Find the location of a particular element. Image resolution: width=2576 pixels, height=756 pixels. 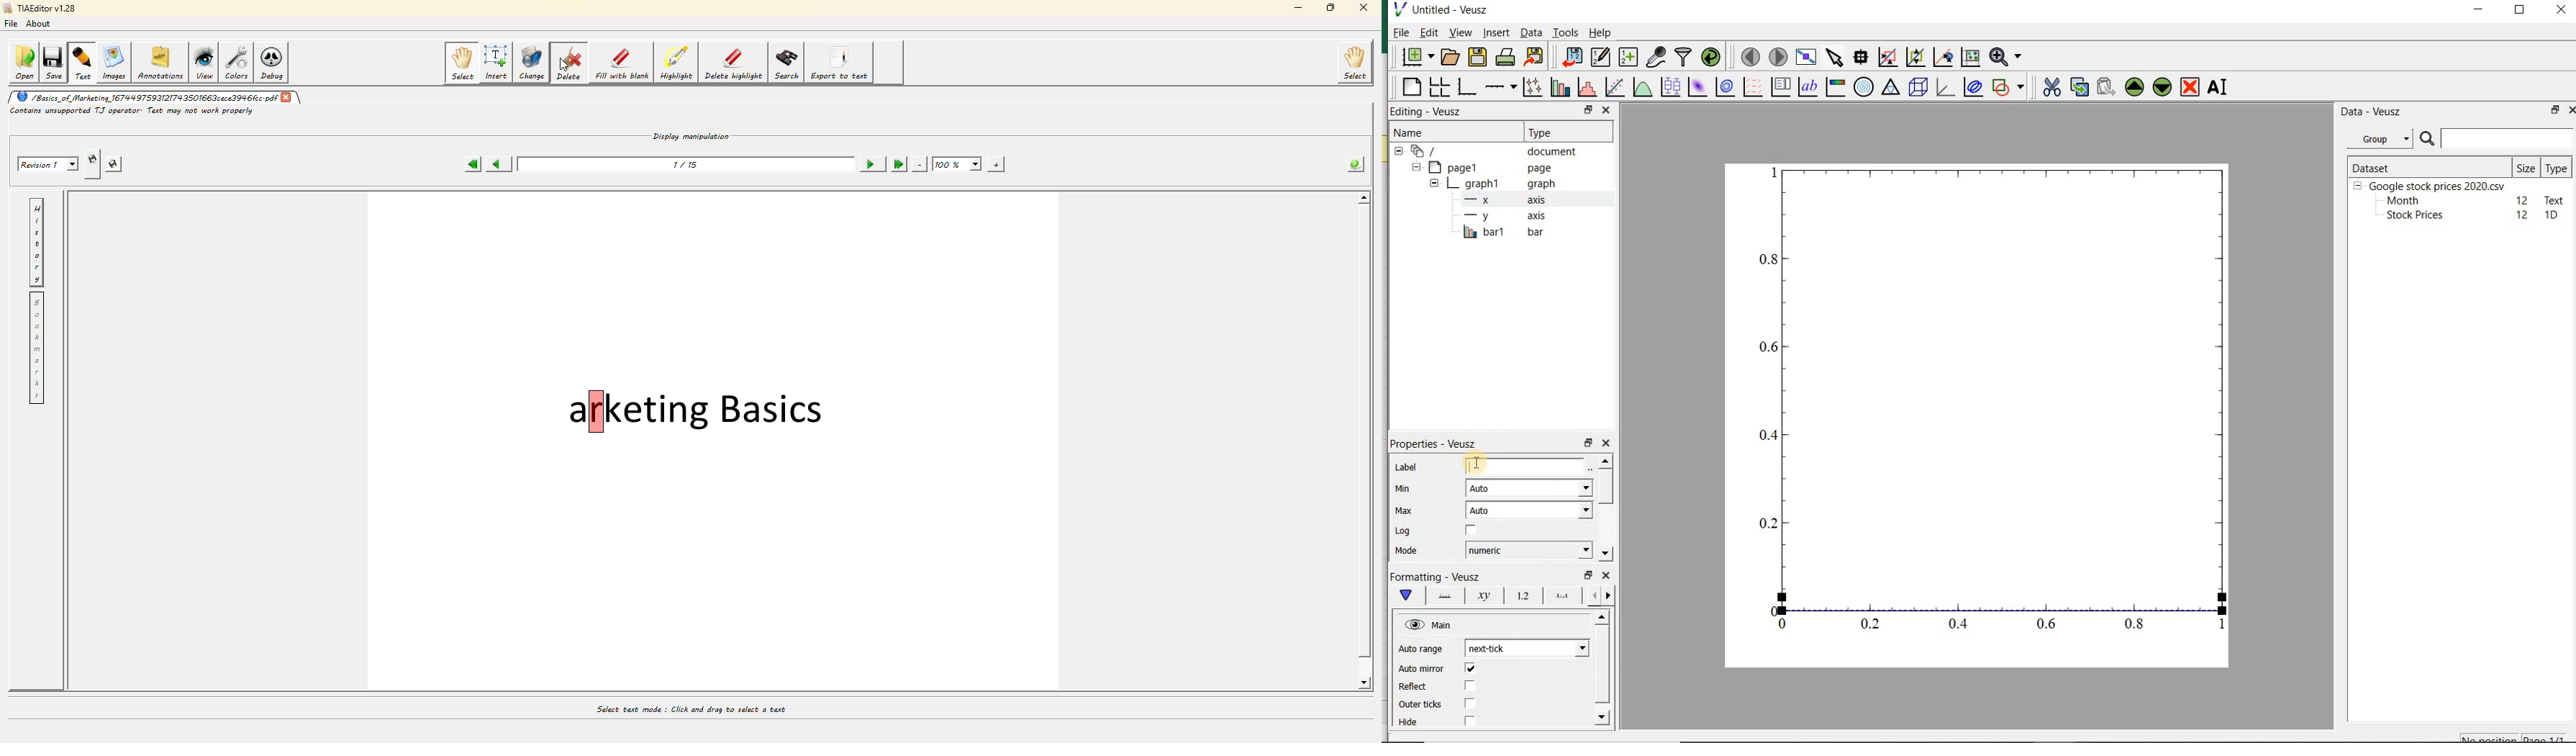

fit a function to data is located at coordinates (1613, 88).